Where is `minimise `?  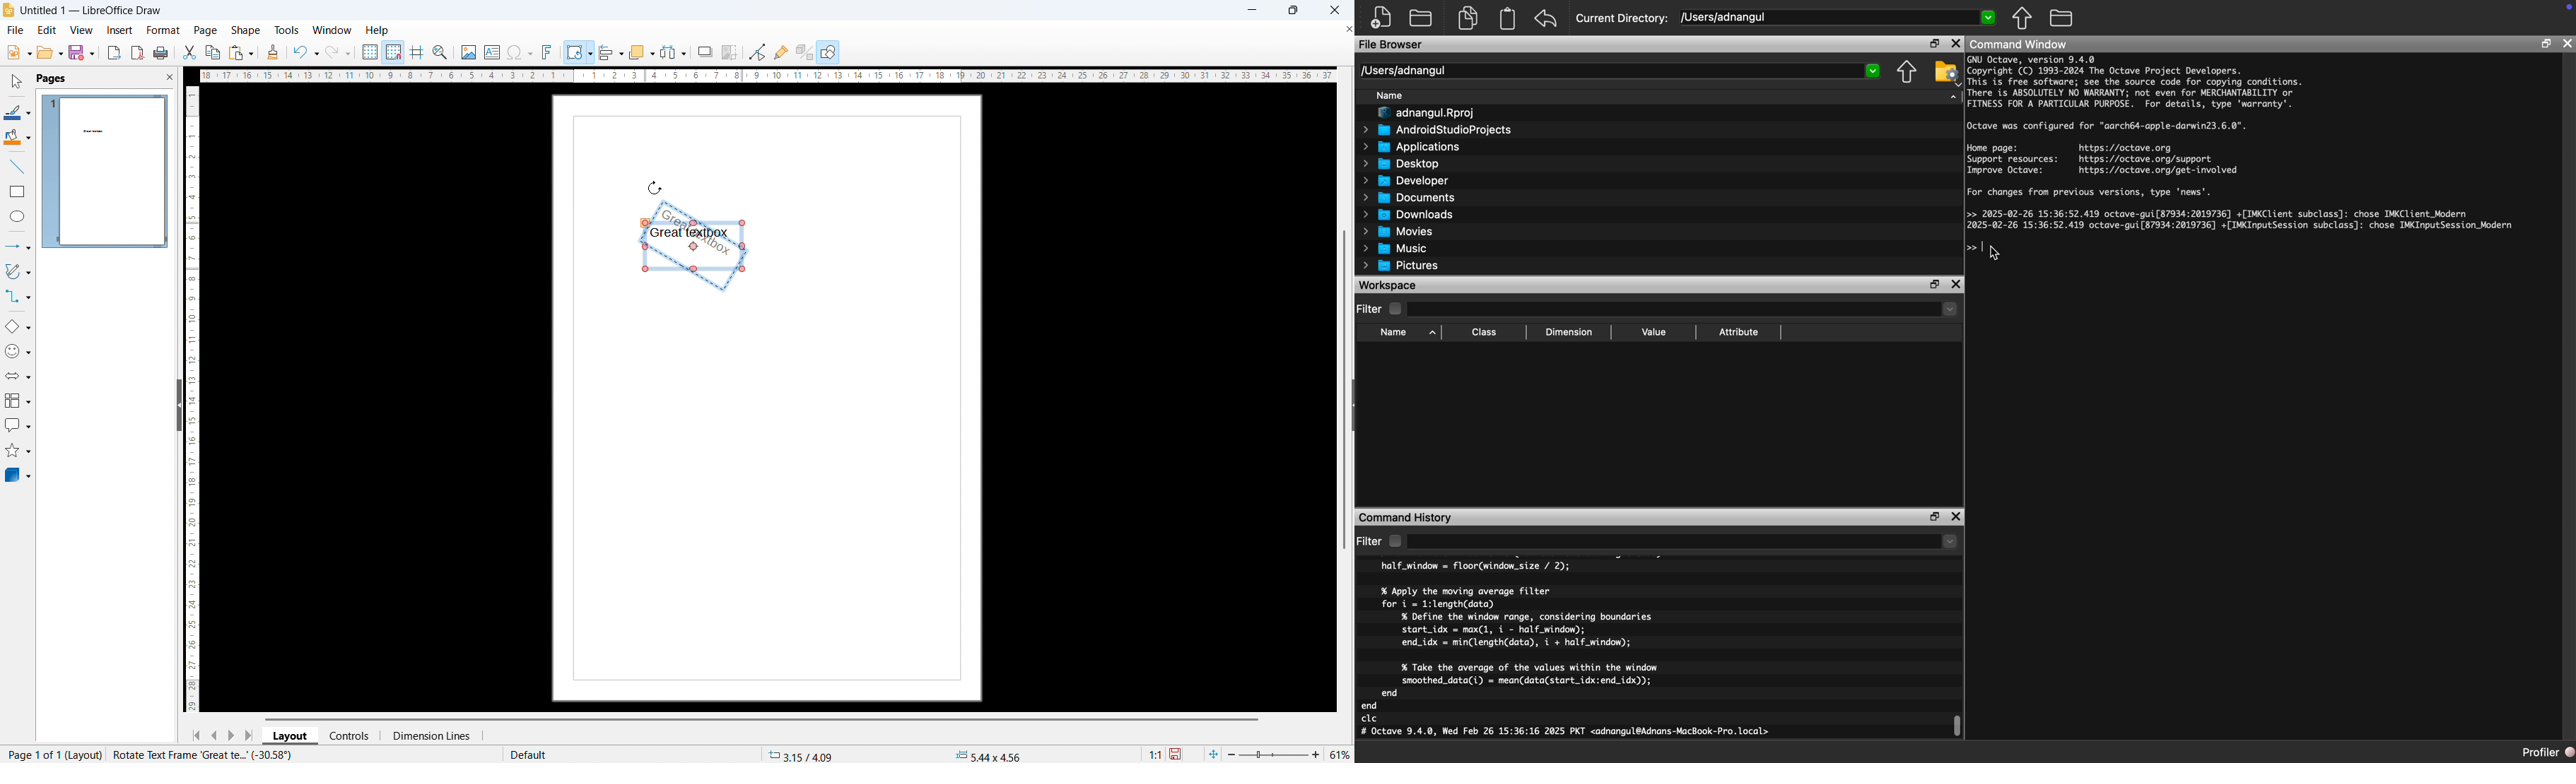
minimise  is located at coordinates (1247, 10).